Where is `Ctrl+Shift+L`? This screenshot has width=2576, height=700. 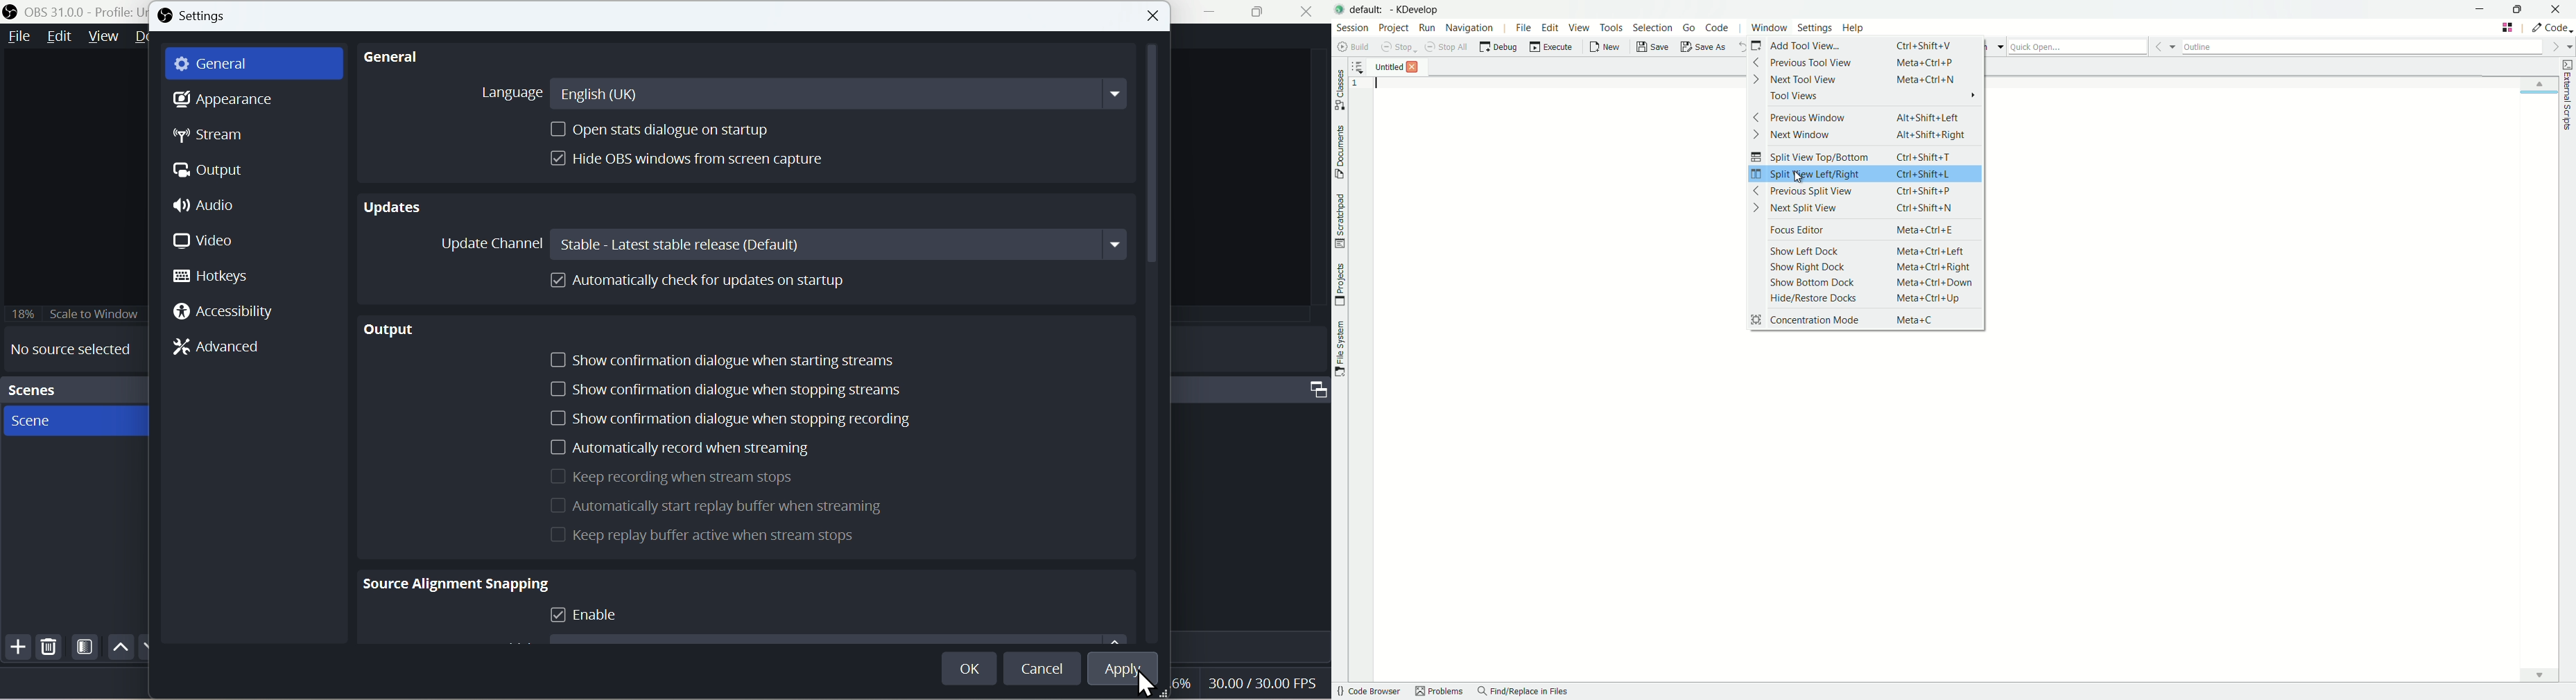 Ctrl+Shift+L is located at coordinates (1931, 173).